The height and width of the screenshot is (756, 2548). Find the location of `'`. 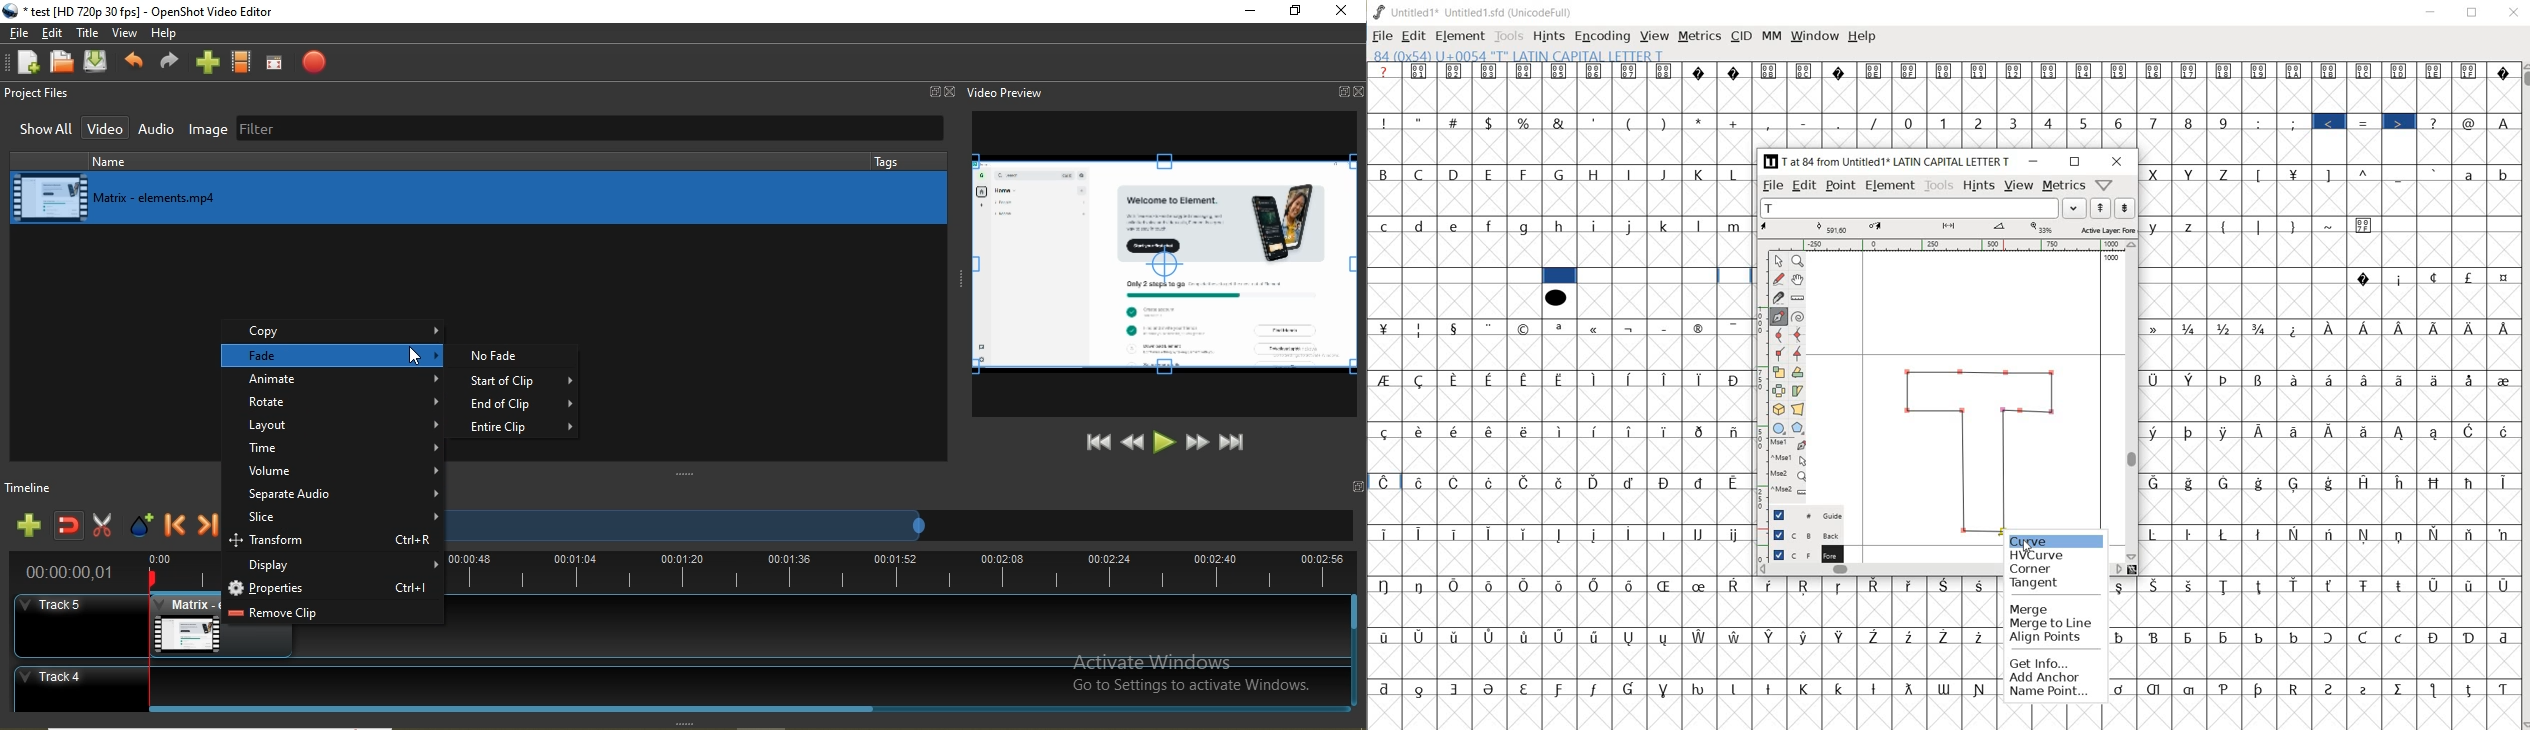

' is located at coordinates (1593, 122).